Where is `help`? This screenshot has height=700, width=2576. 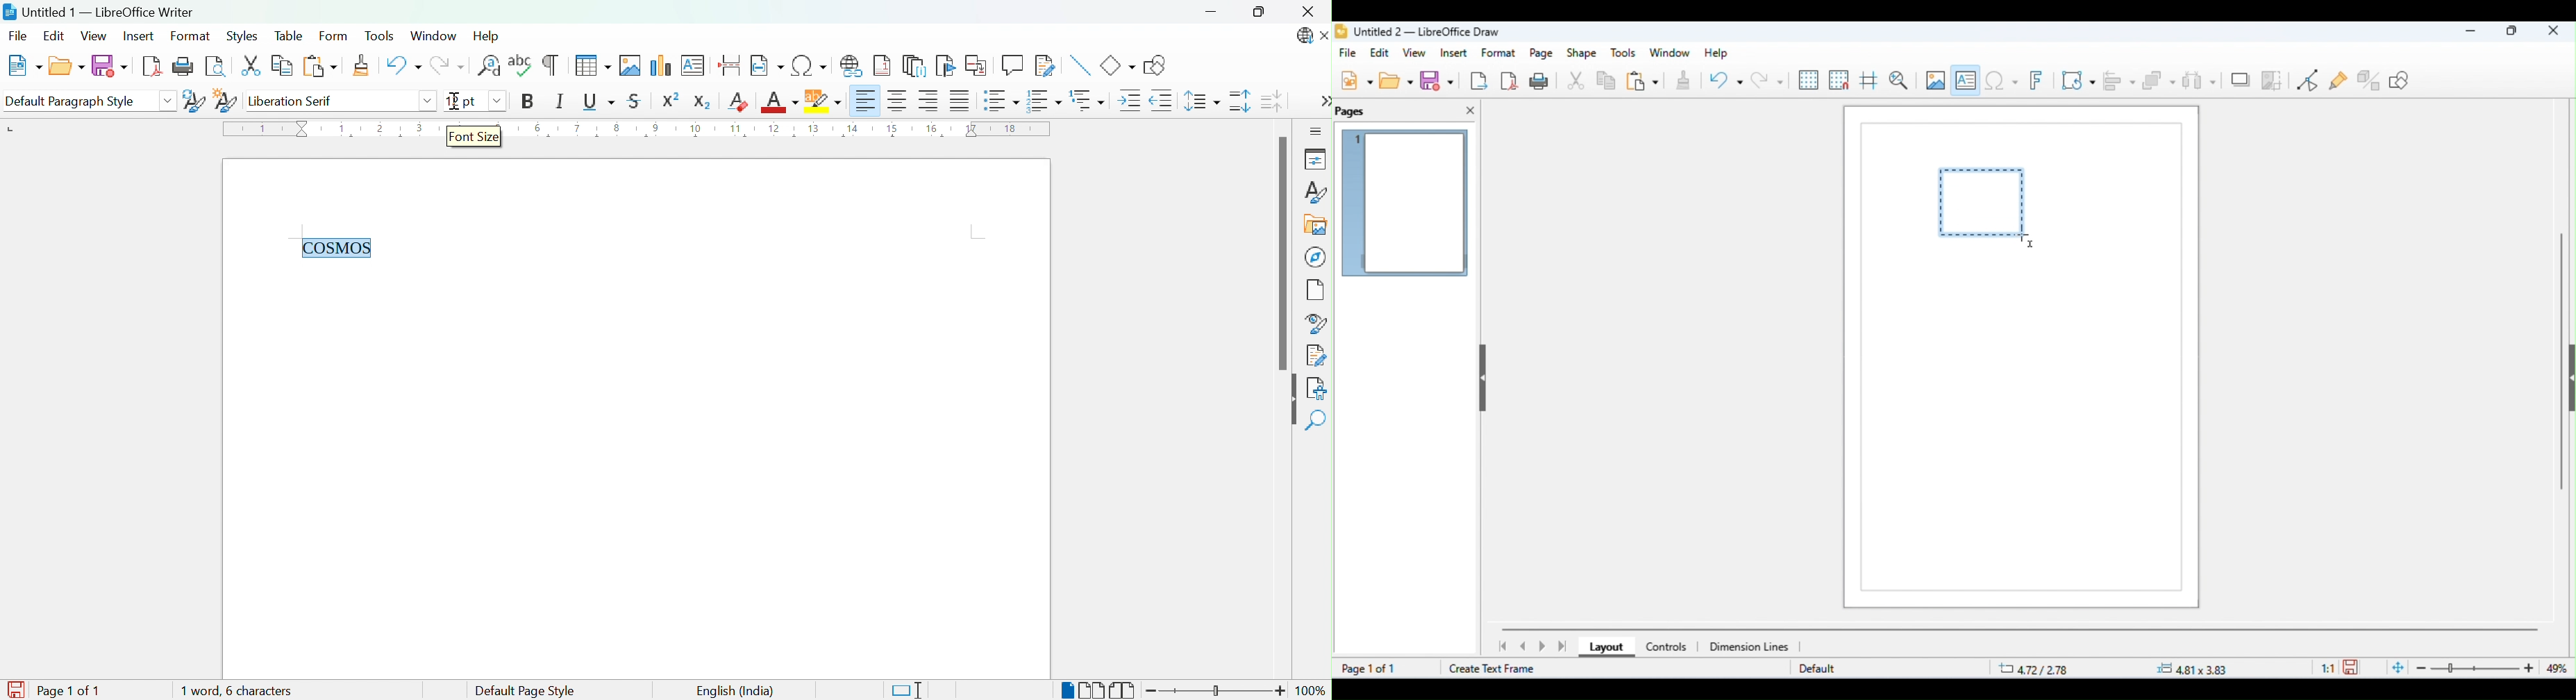 help is located at coordinates (1714, 53).